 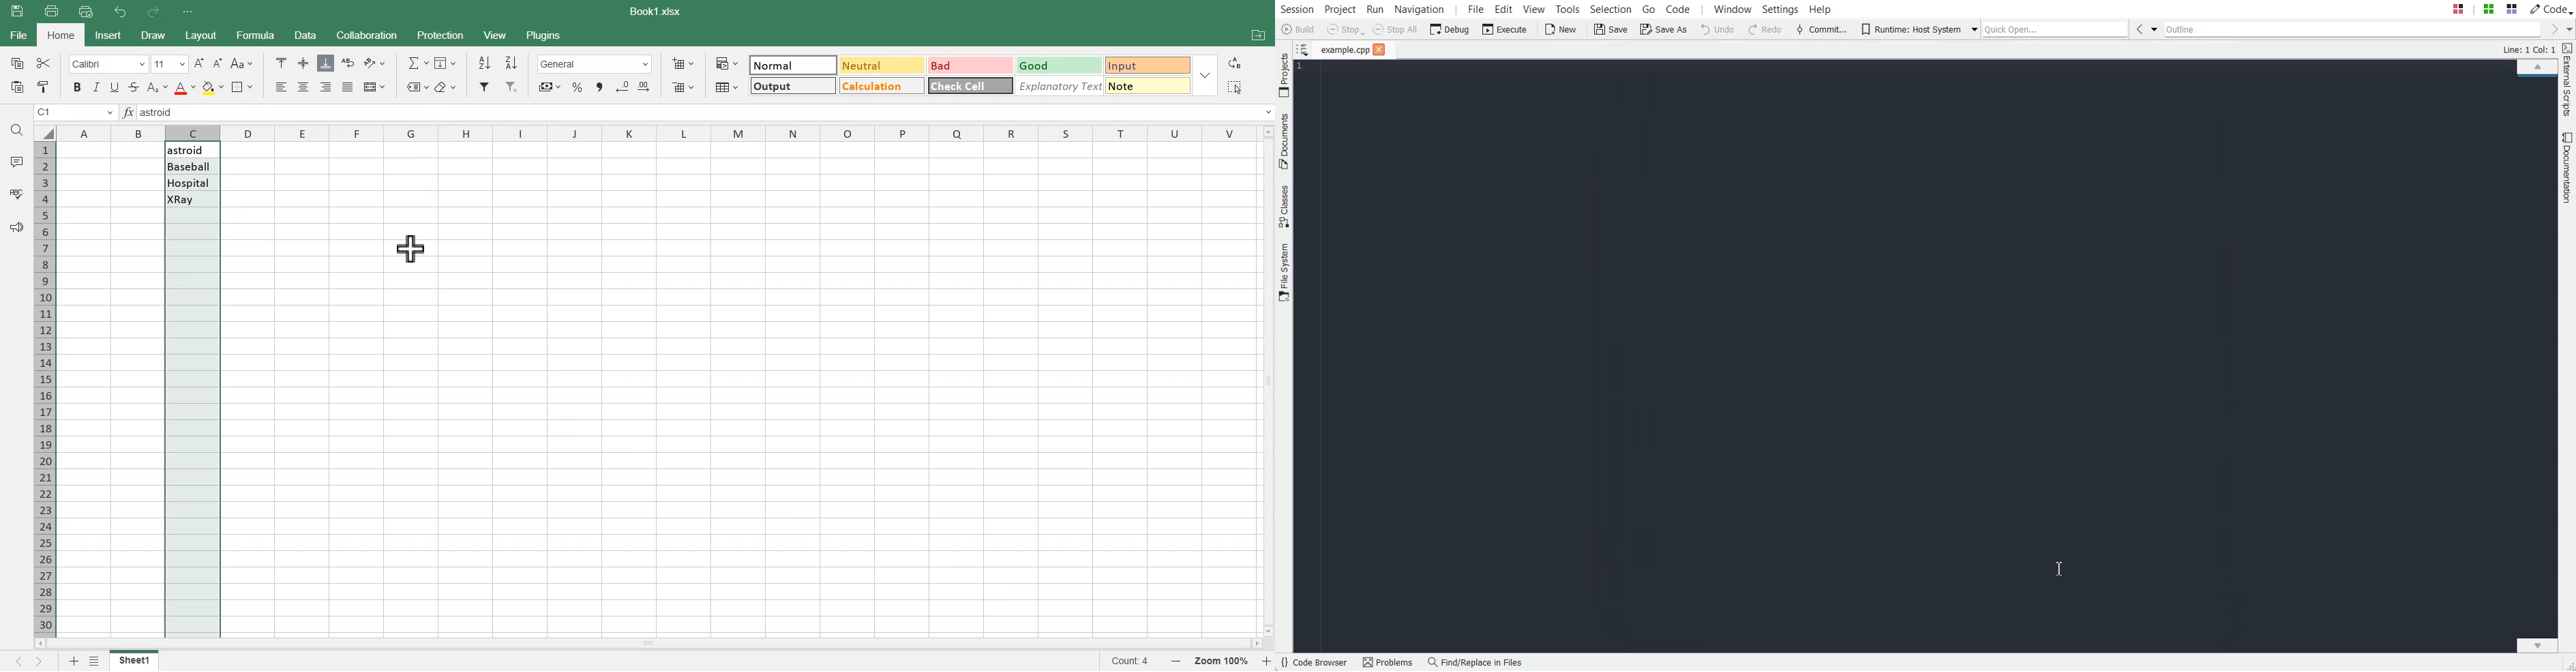 What do you see at coordinates (241, 63) in the screenshot?
I see `Change case` at bounding box center [241, 63].